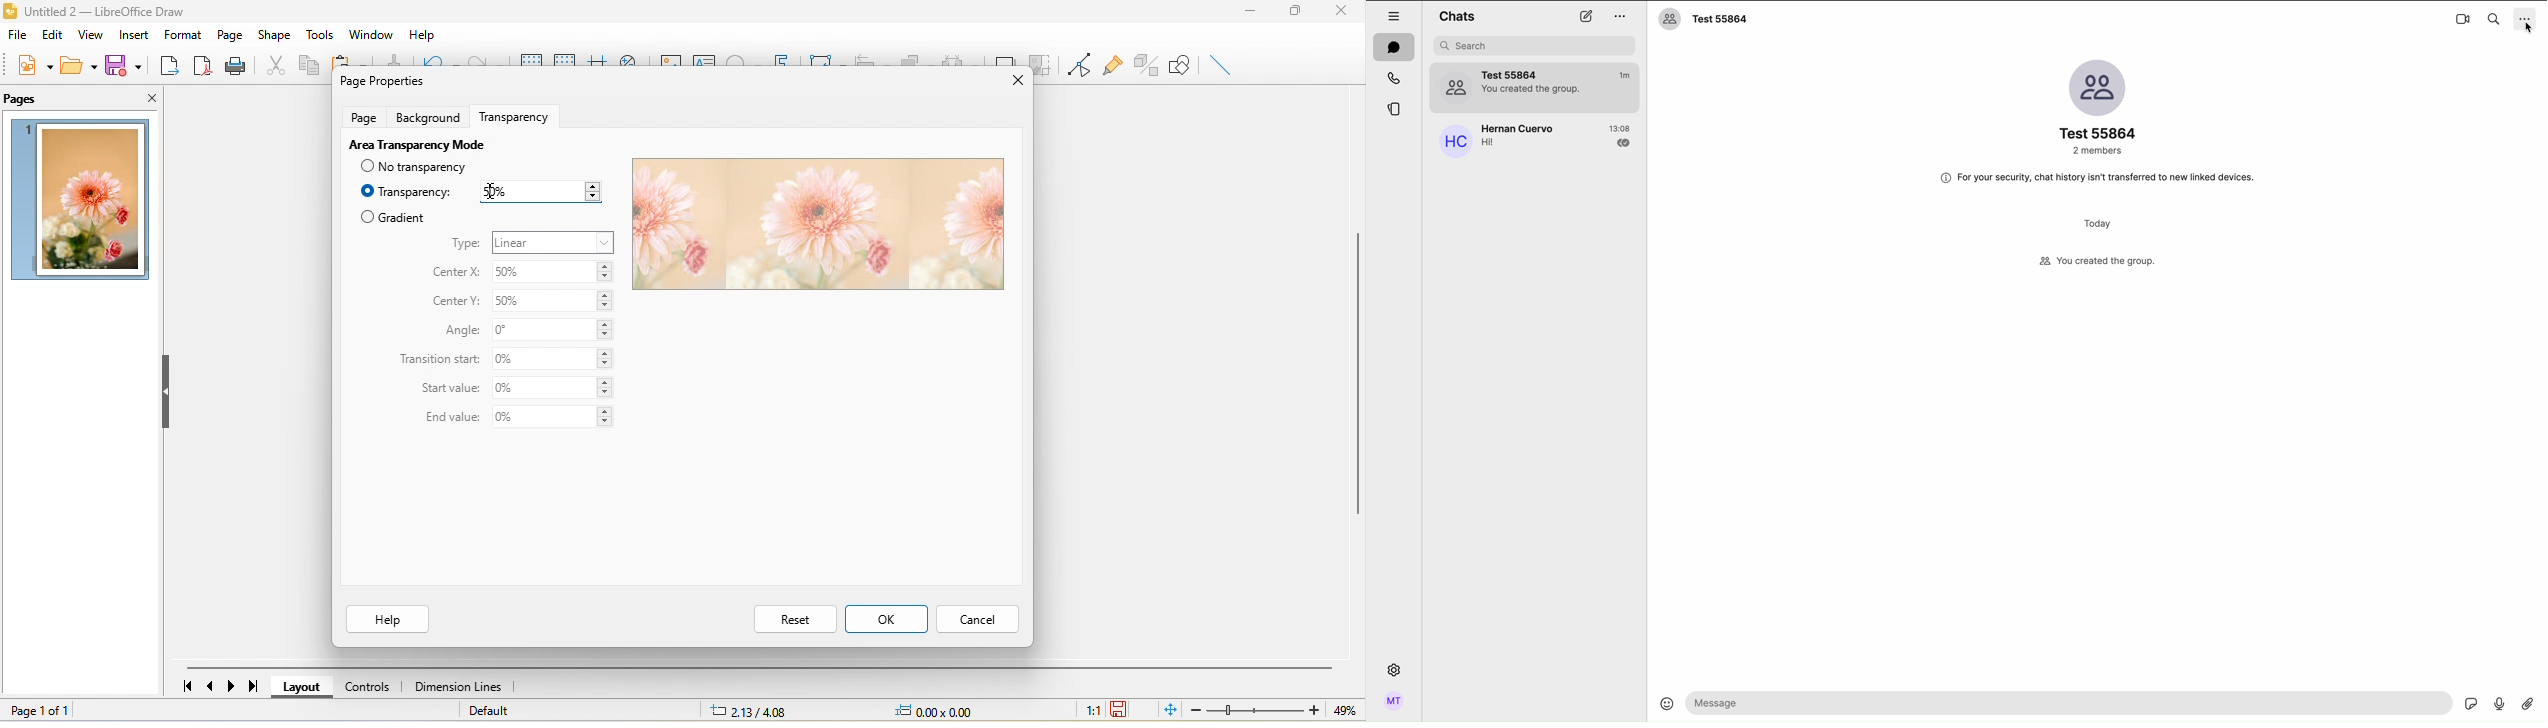  What do you see at coordinates (199, 64) in the screenshot?
I see `export directly as pdf` at bounding box center [199, 64].